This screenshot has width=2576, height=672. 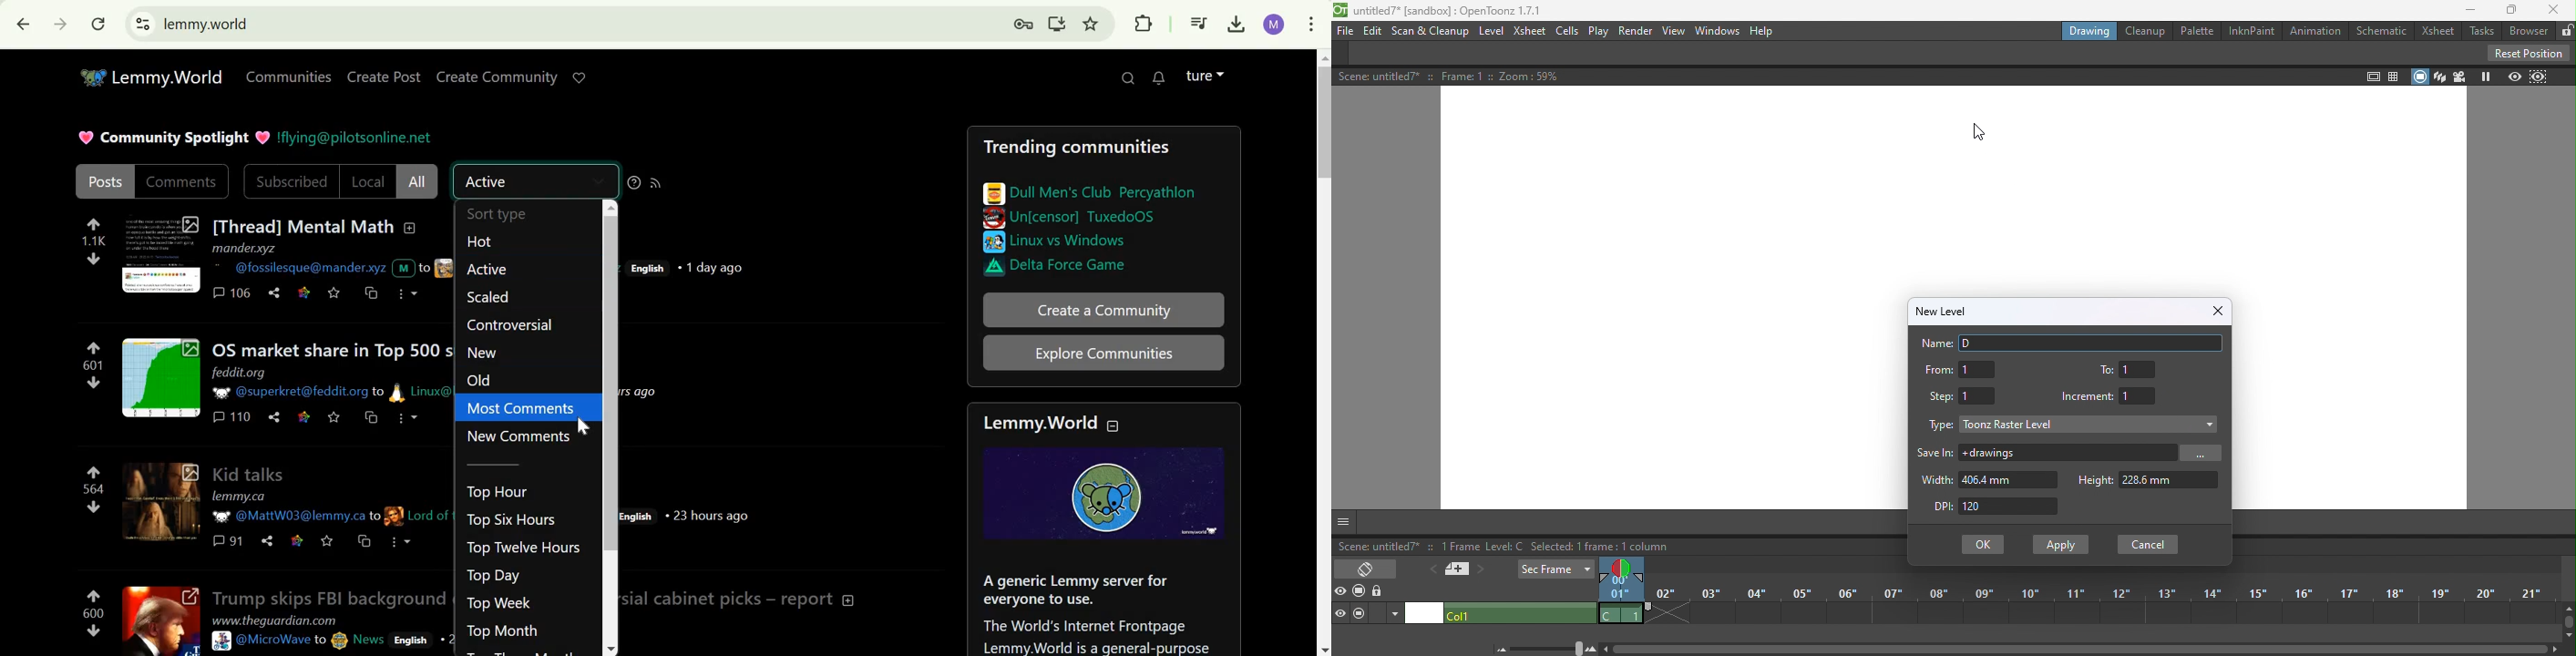 What do you see at coordinates (502, 493) in the screenshot?
I see `Top hour` at bounding box center [502, 493].